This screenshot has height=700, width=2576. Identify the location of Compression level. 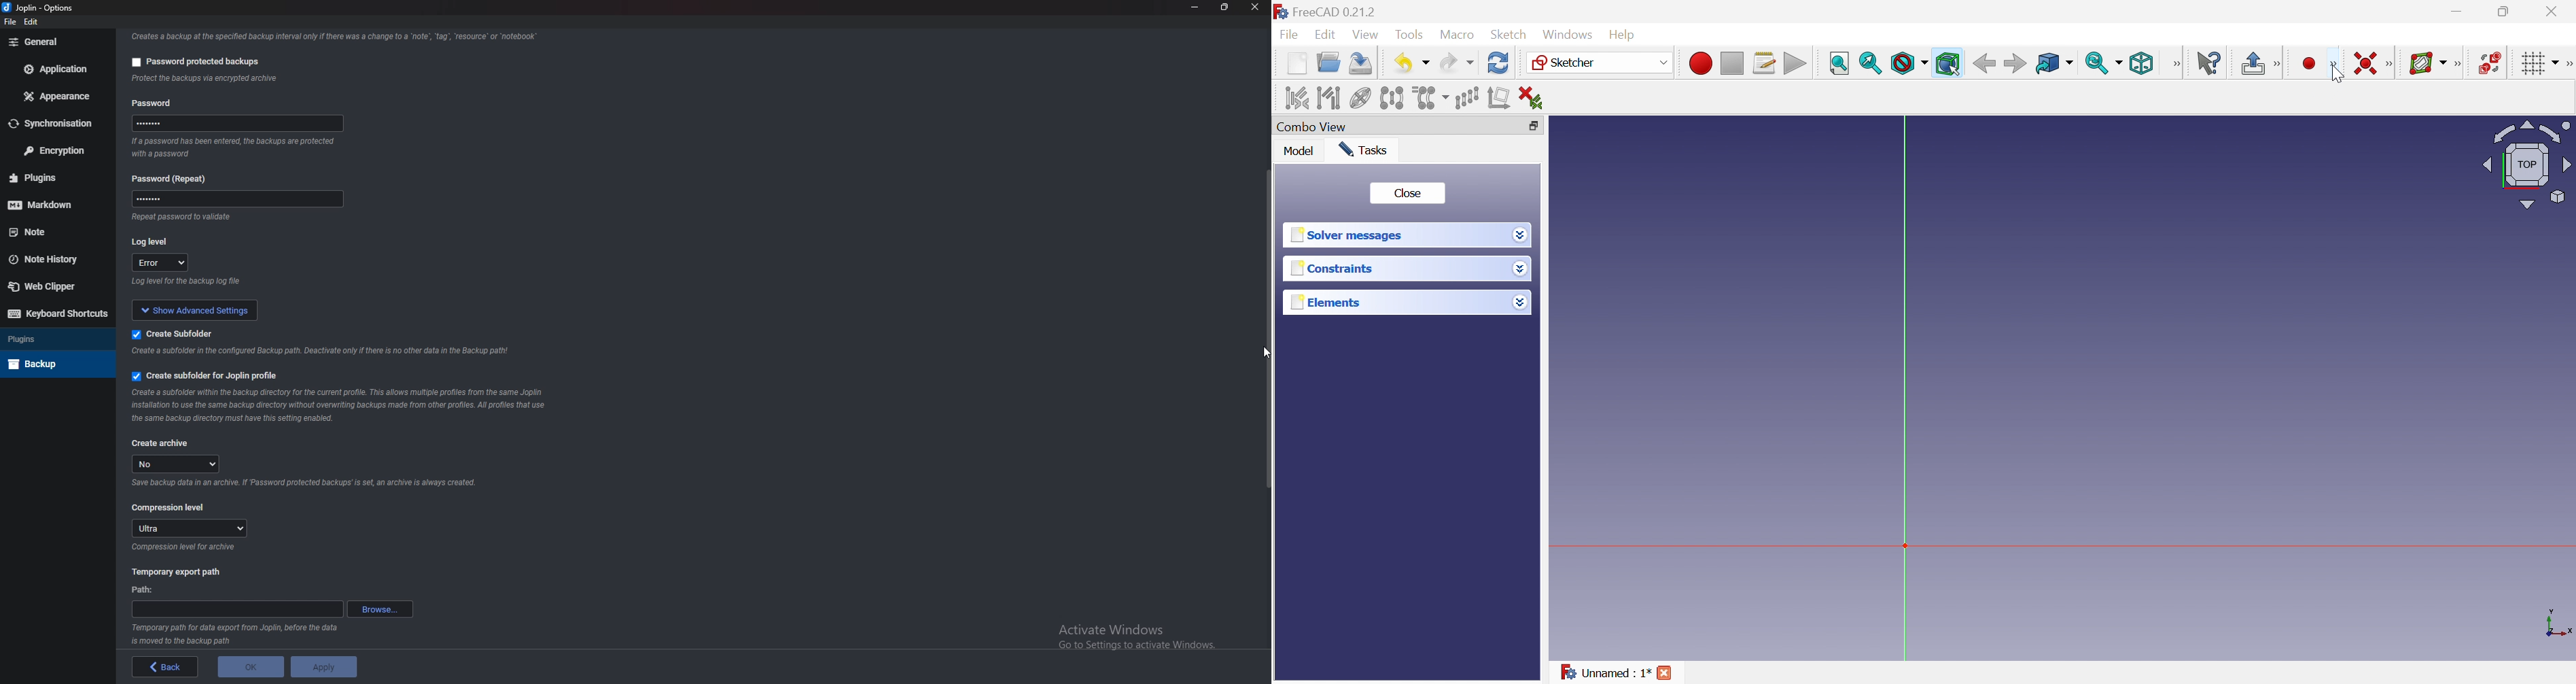
(170, 507).